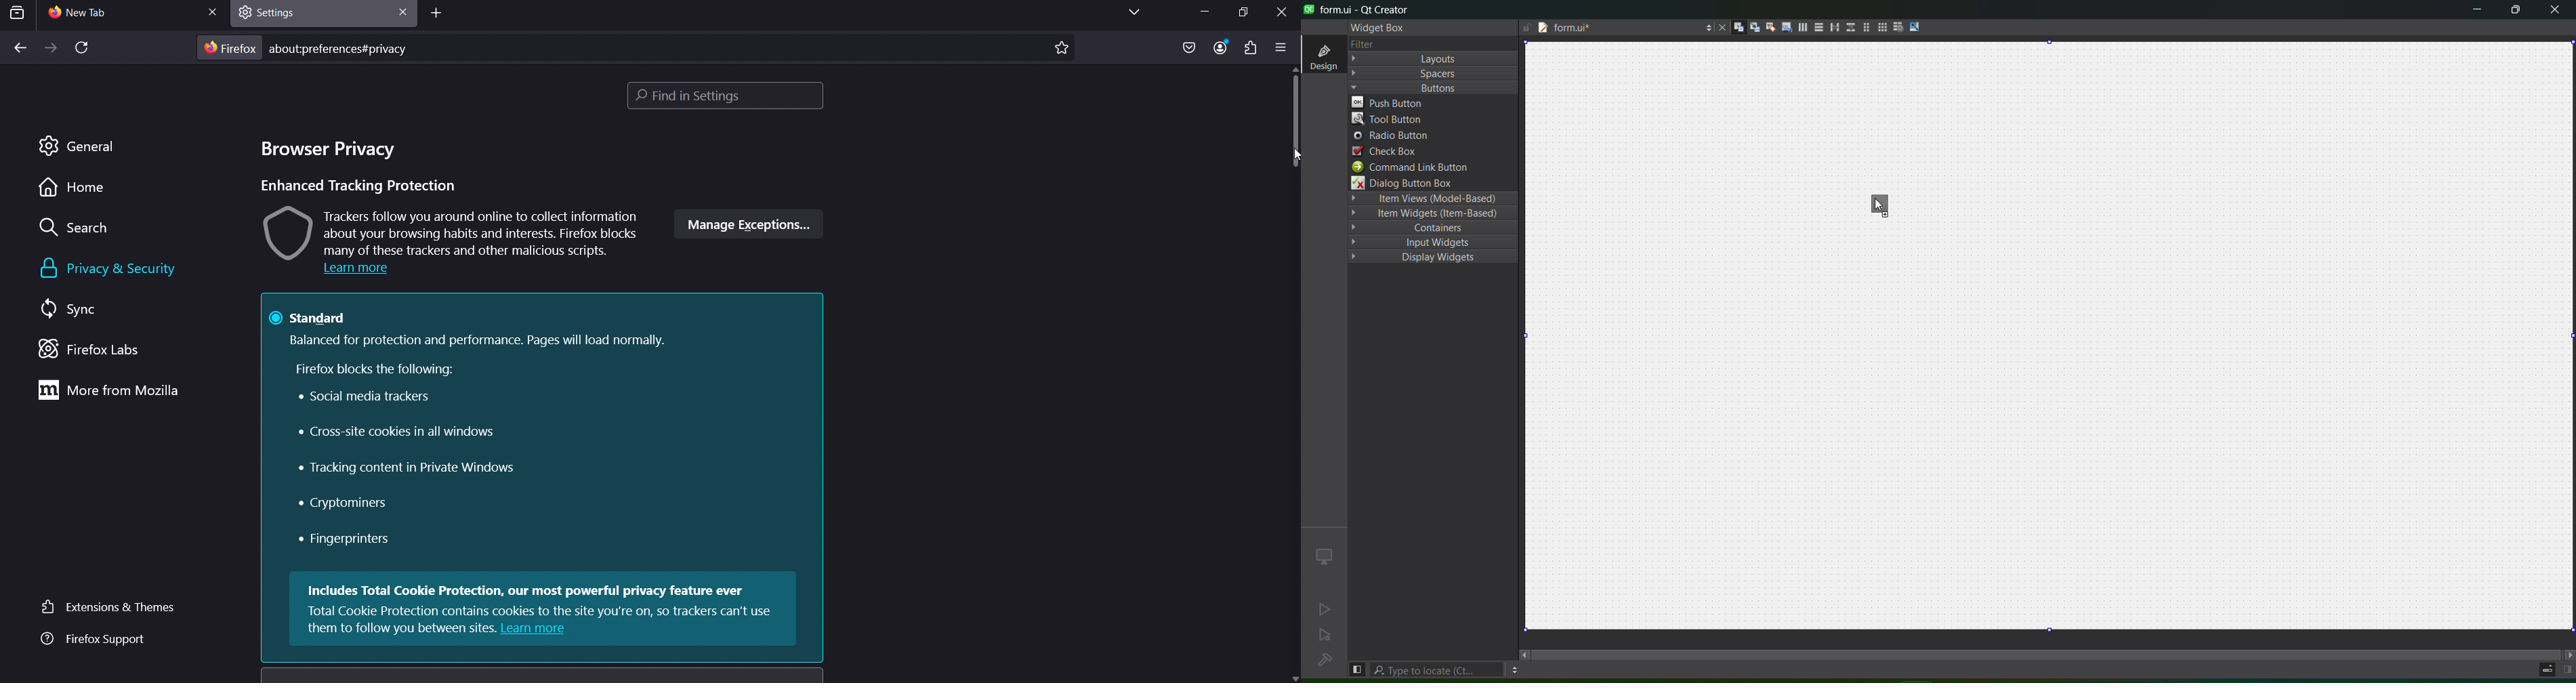 This screenshot has height=700, width=2576. I want to click on show right panel, so click(2568, 668).